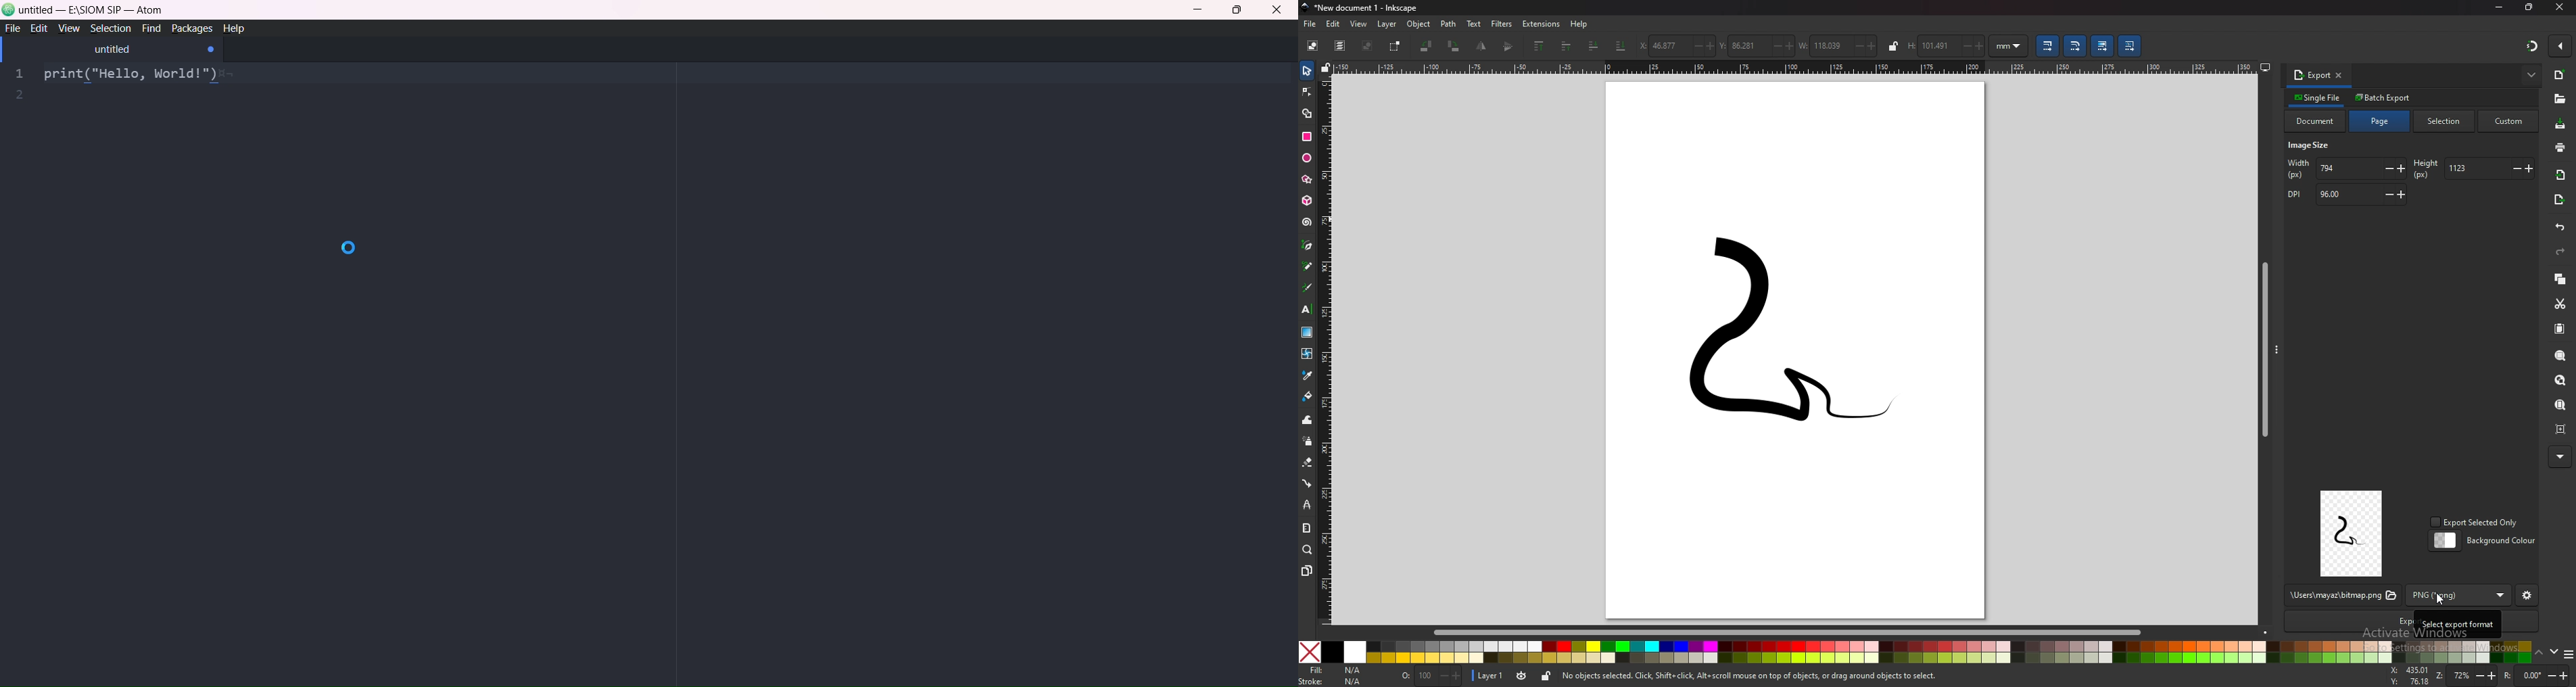  What do you see at coordinates (1475, 23) in the screenshot?
I see `text` at bounding box center [1475, 23].